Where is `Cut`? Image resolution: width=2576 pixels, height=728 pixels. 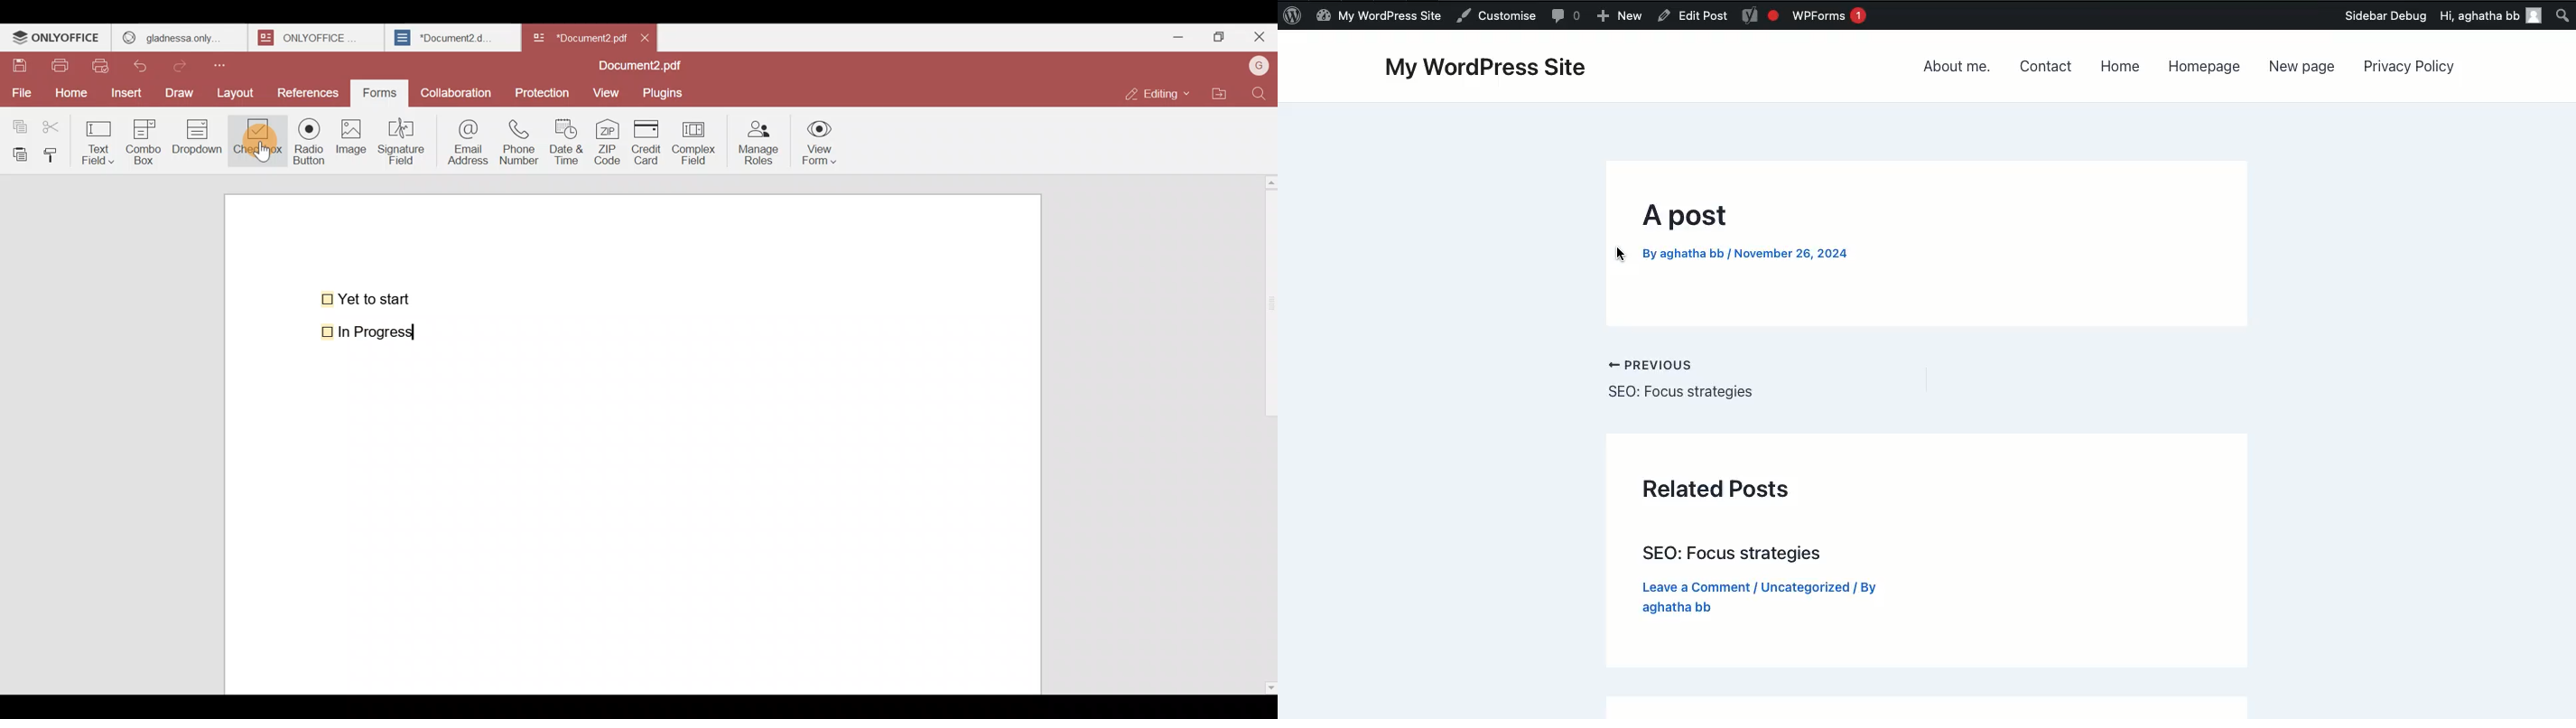
Cut is located at coordinates (57, 124).